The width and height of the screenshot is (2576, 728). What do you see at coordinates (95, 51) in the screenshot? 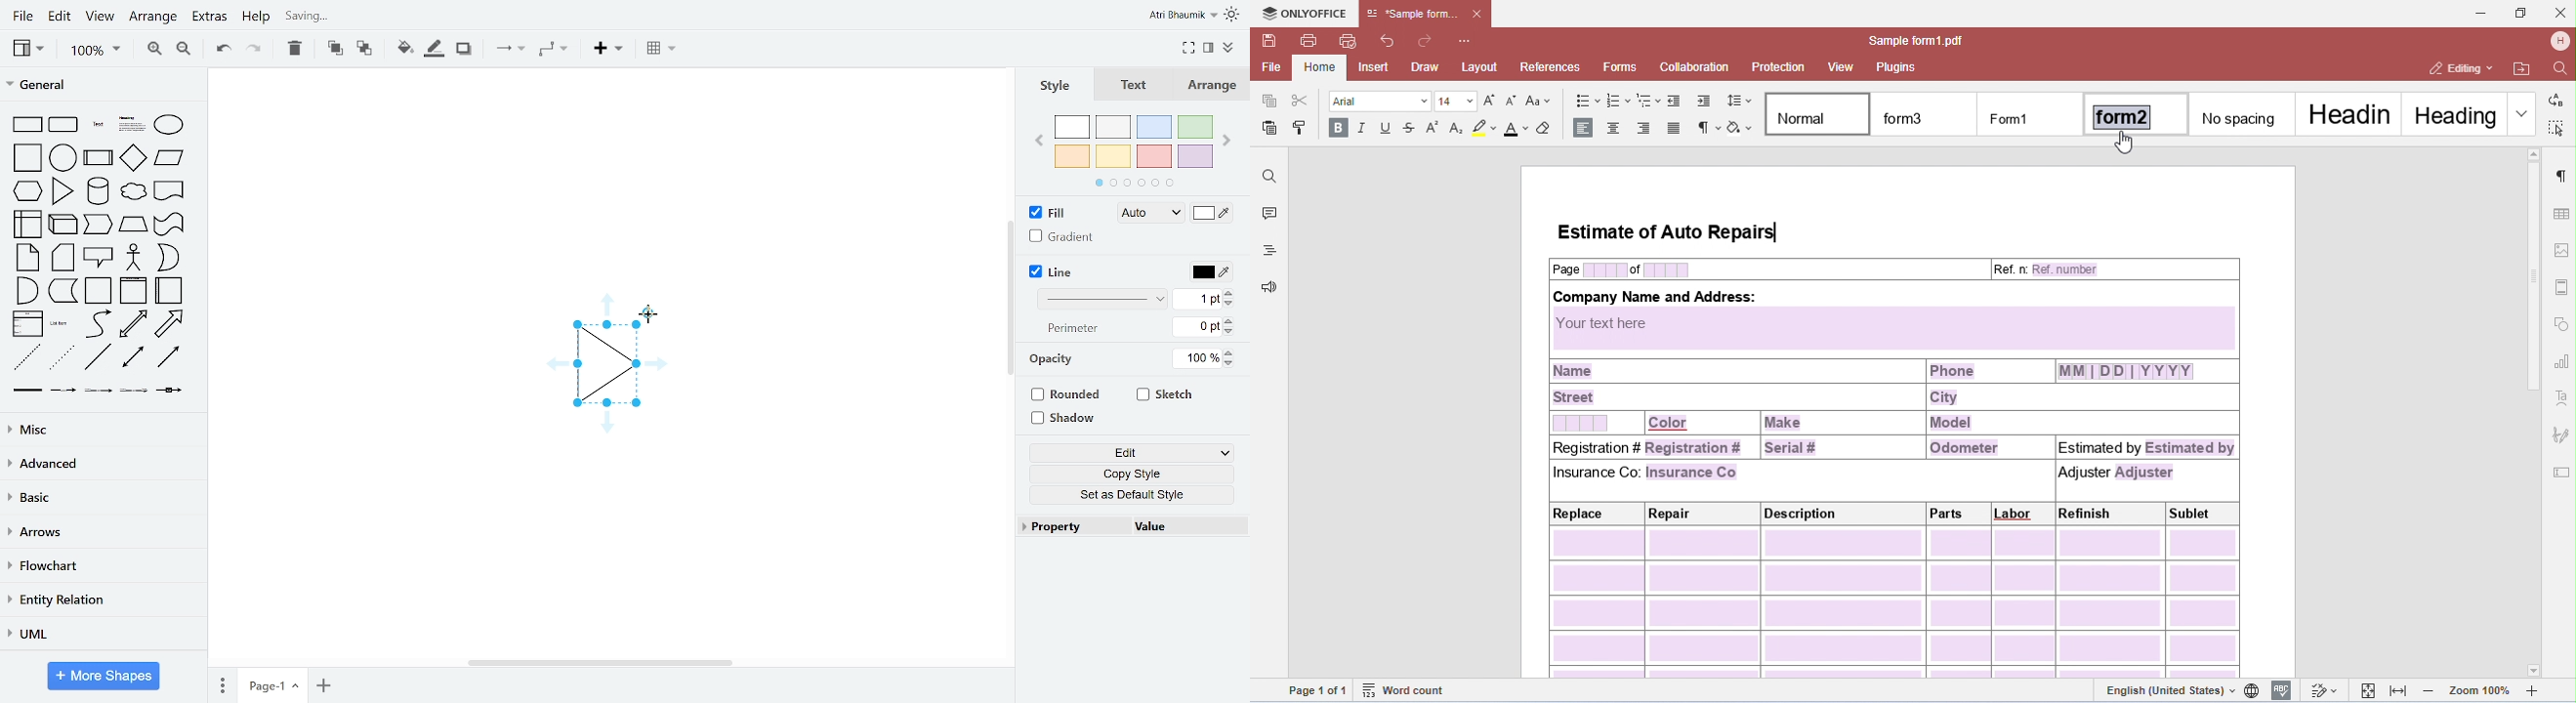
I see `zoom` at bounding box center [95, 51].